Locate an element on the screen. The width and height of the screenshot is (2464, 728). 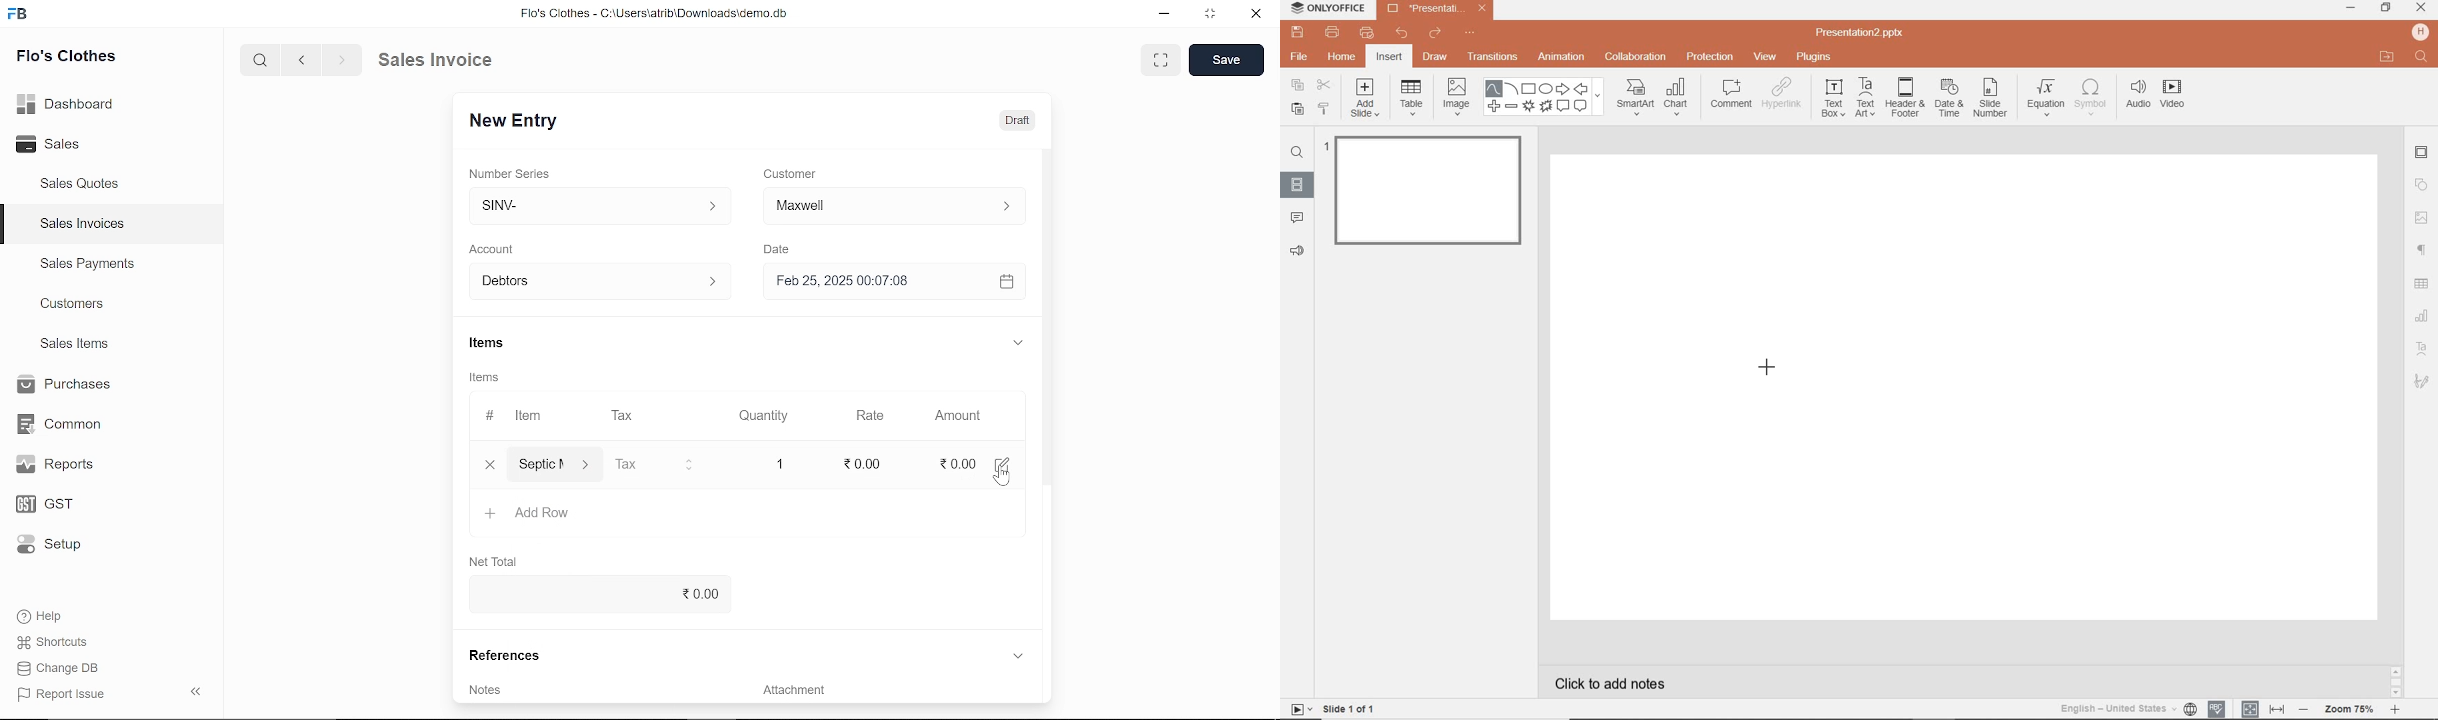
TRANSITIONS is located at coordinates (1494, 58).